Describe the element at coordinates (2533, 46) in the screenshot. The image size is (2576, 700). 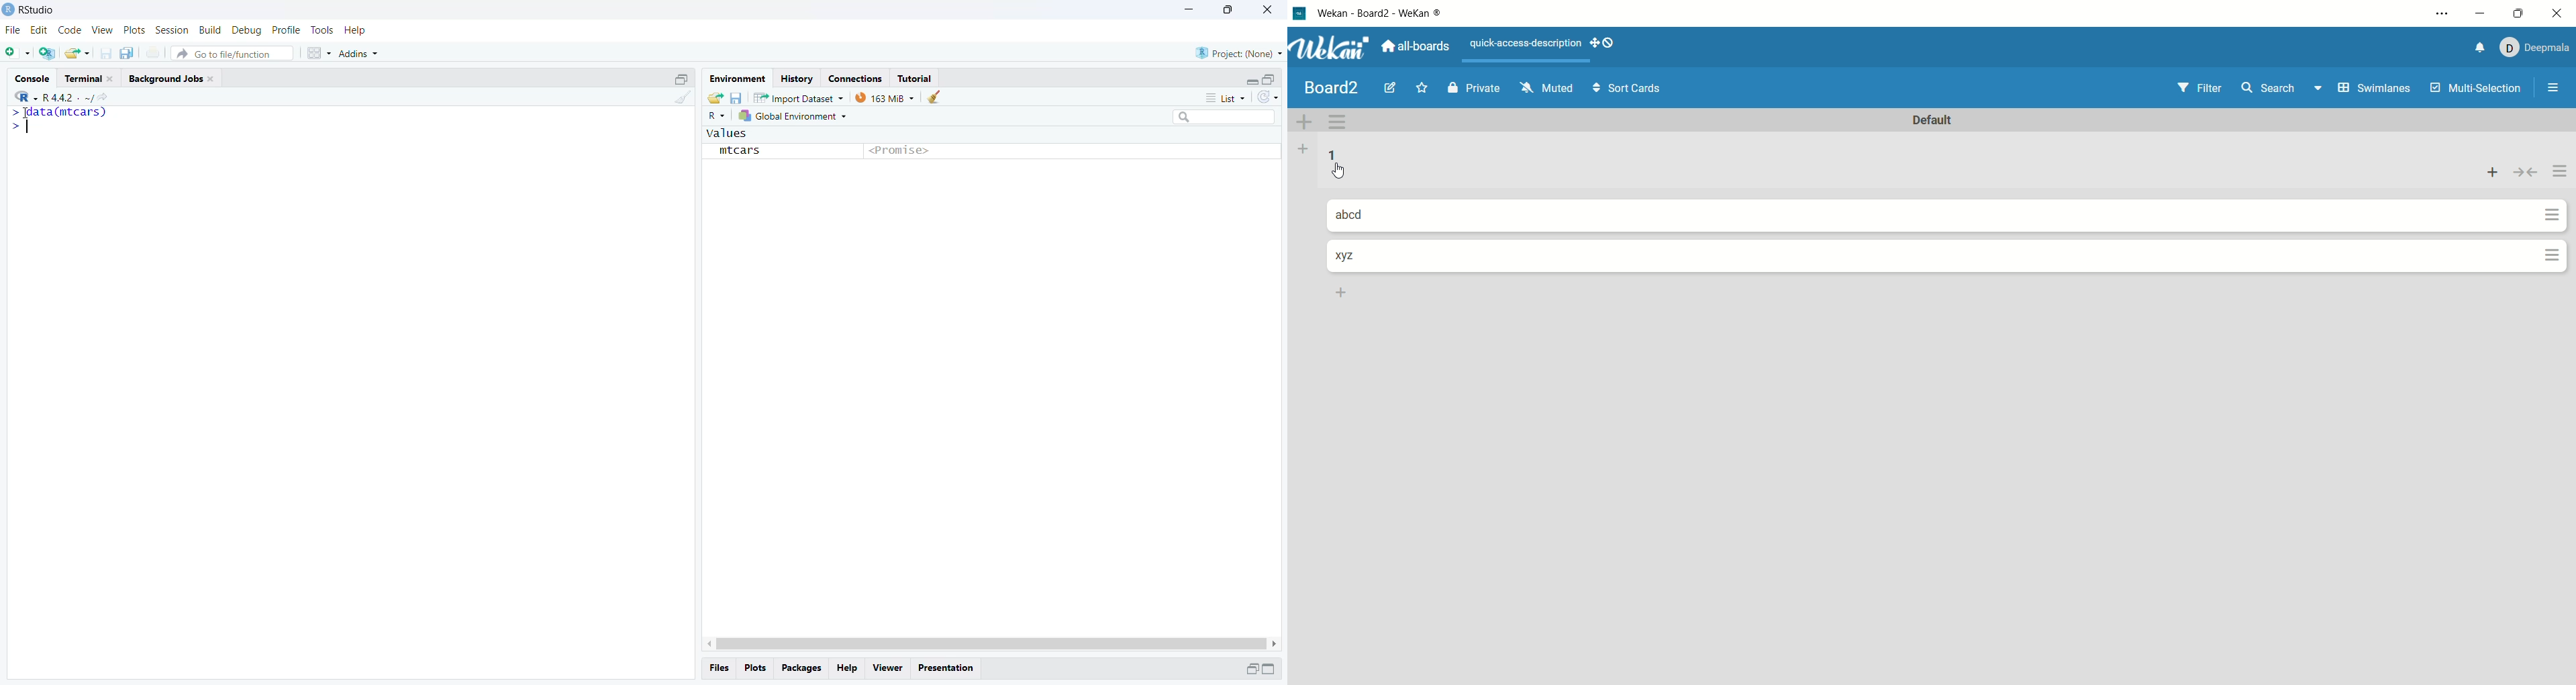
I see `account` at that location.